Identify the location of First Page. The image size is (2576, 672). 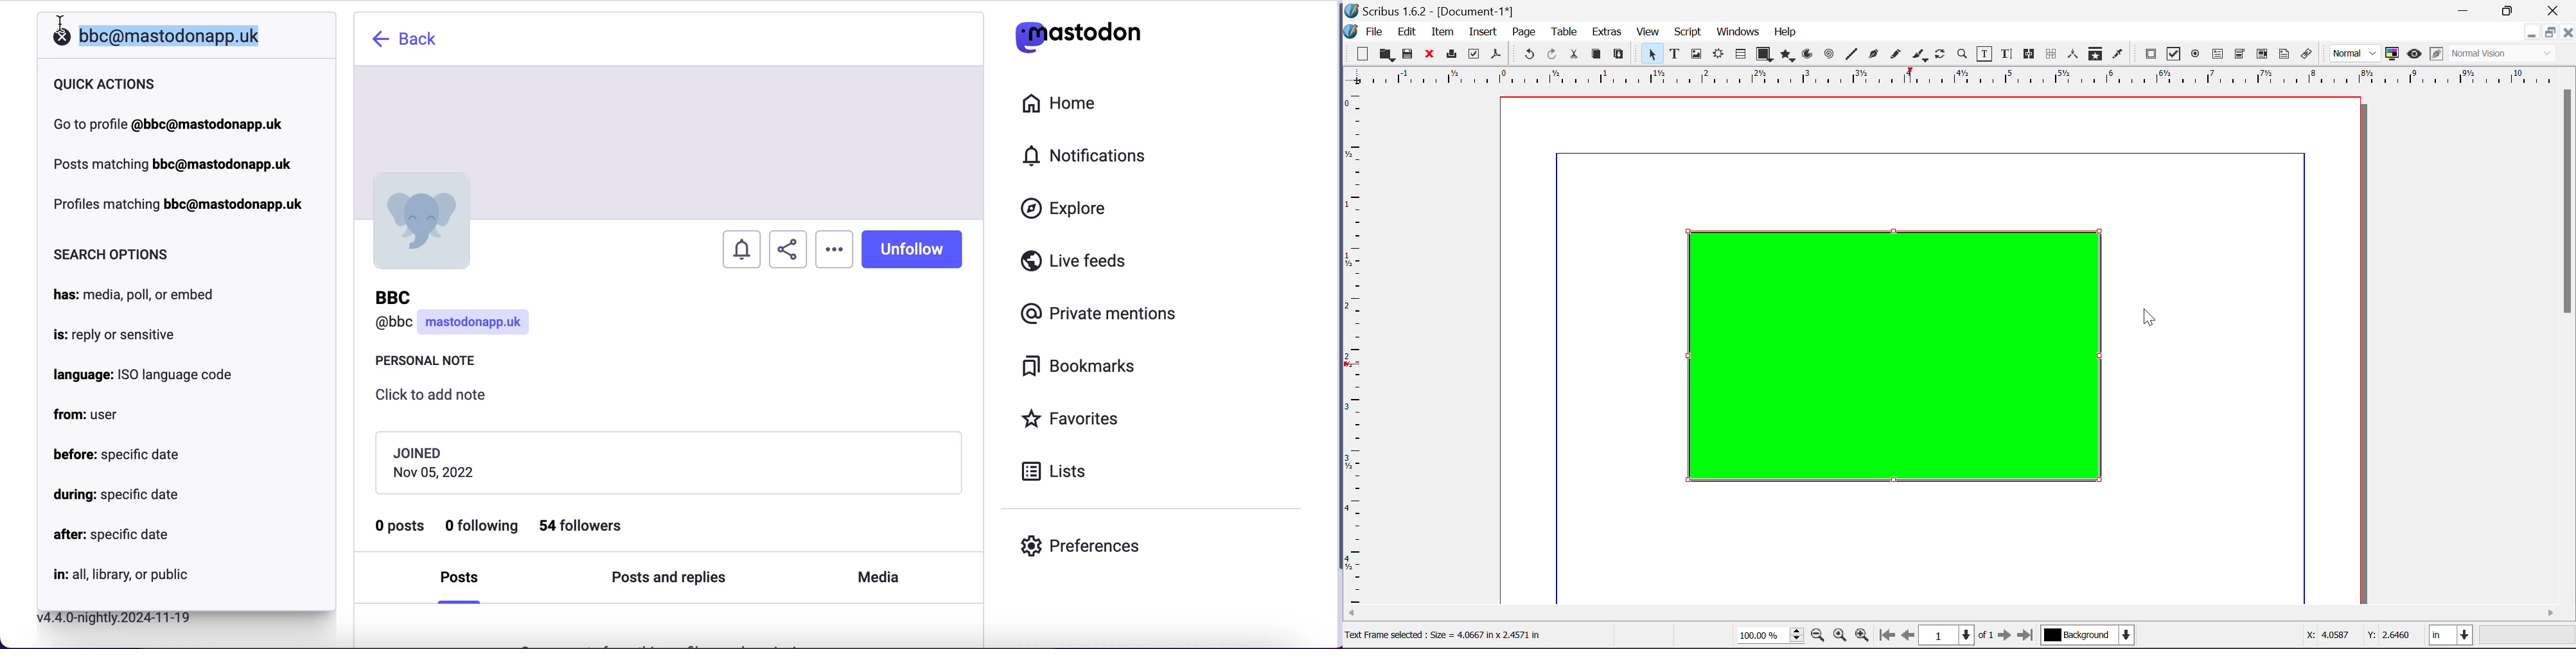
(1887, 637).